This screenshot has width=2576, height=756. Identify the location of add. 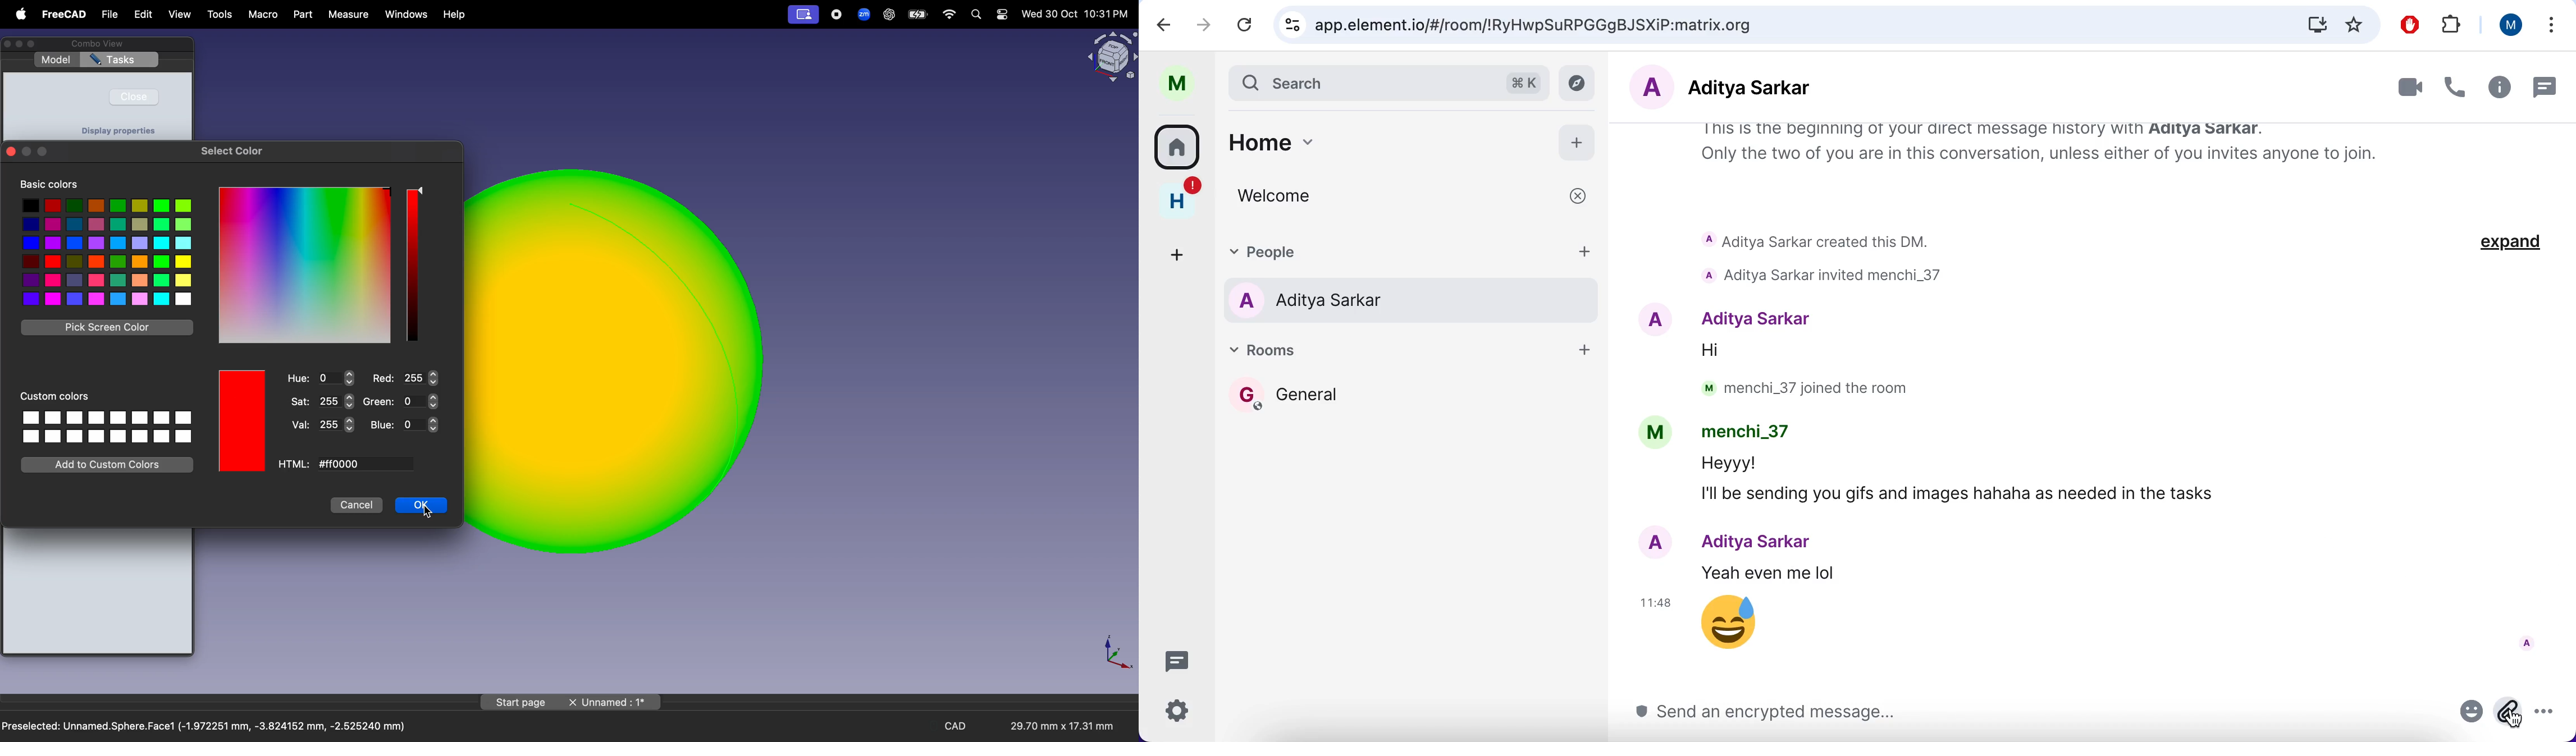
(1579, 140).